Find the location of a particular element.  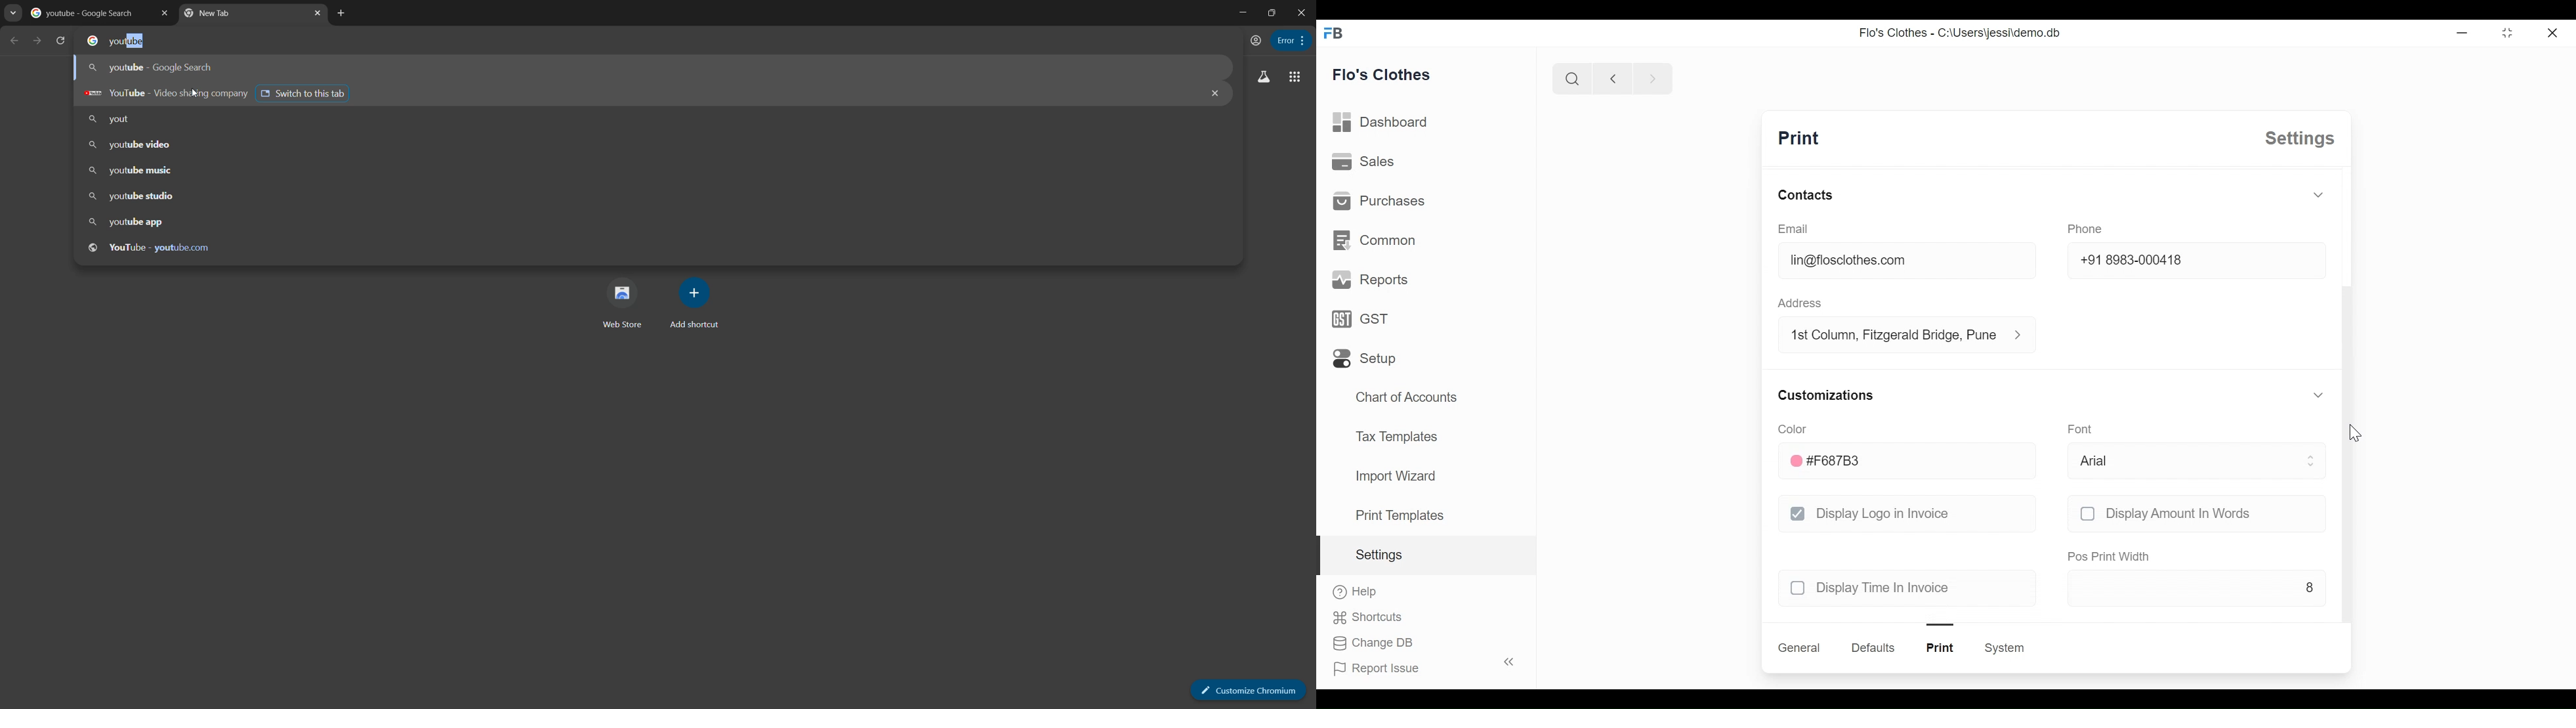

contacts is located at coordinates (1806, 194).